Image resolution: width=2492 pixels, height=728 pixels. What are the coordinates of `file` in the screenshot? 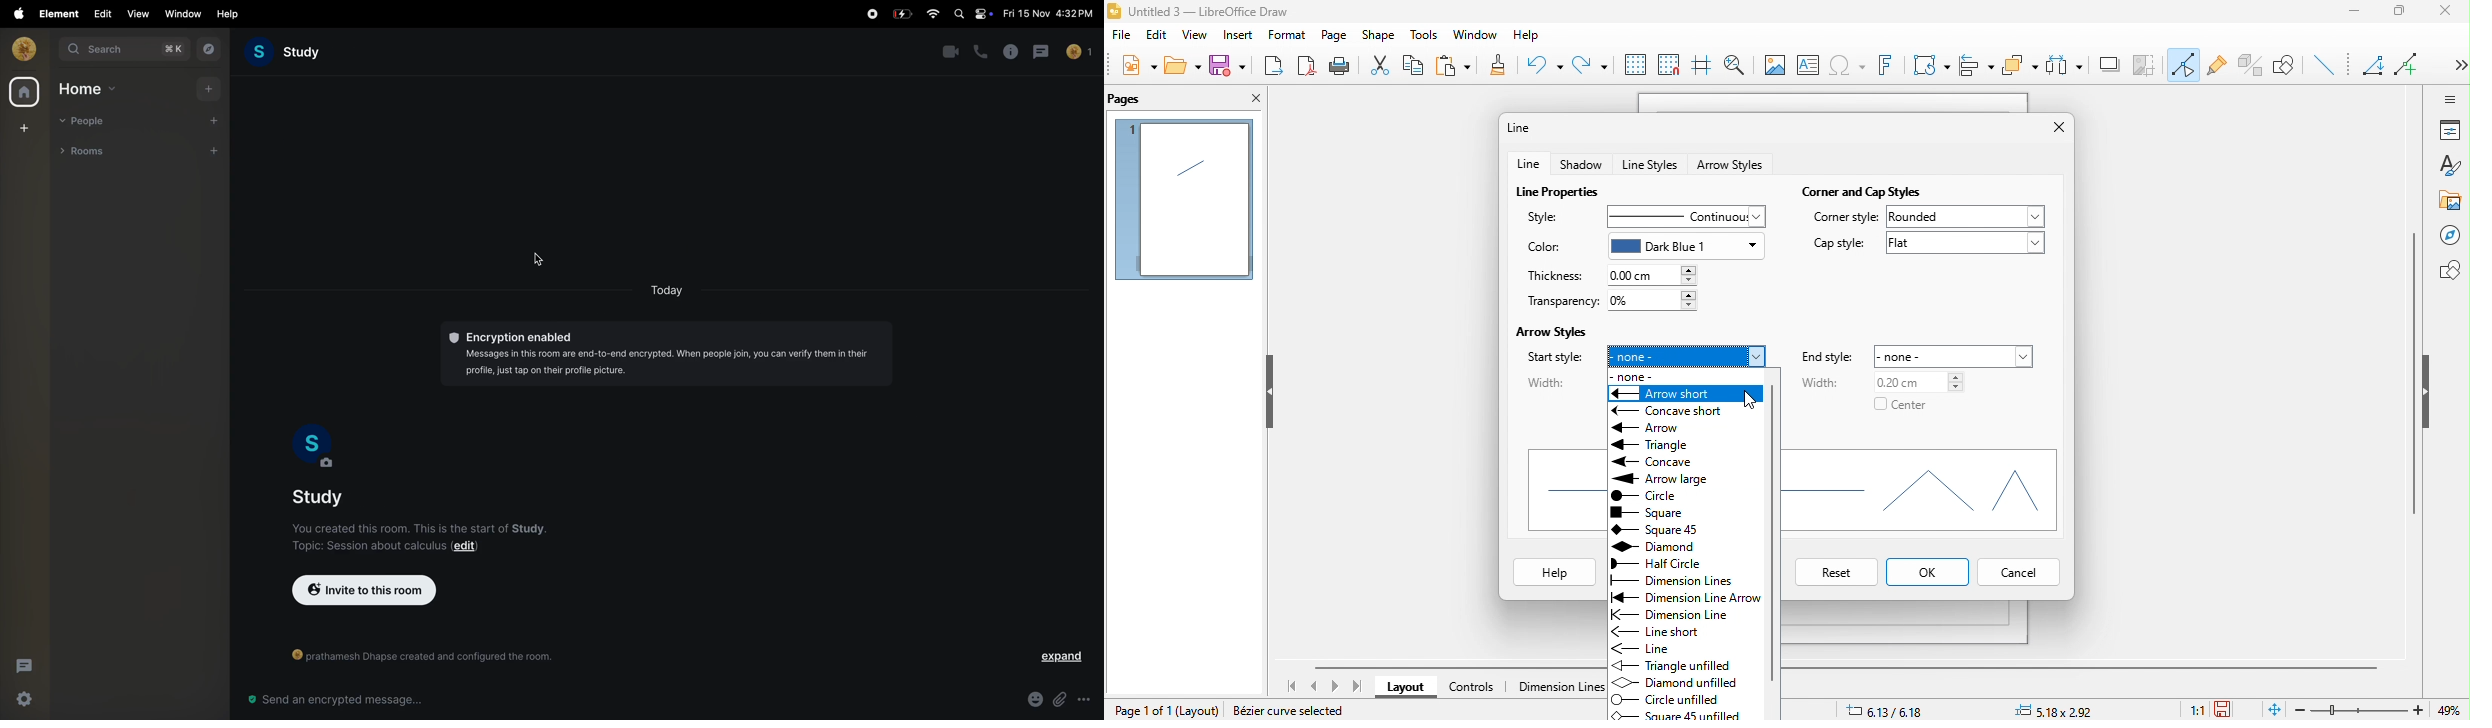 It's located at (1125, 38).